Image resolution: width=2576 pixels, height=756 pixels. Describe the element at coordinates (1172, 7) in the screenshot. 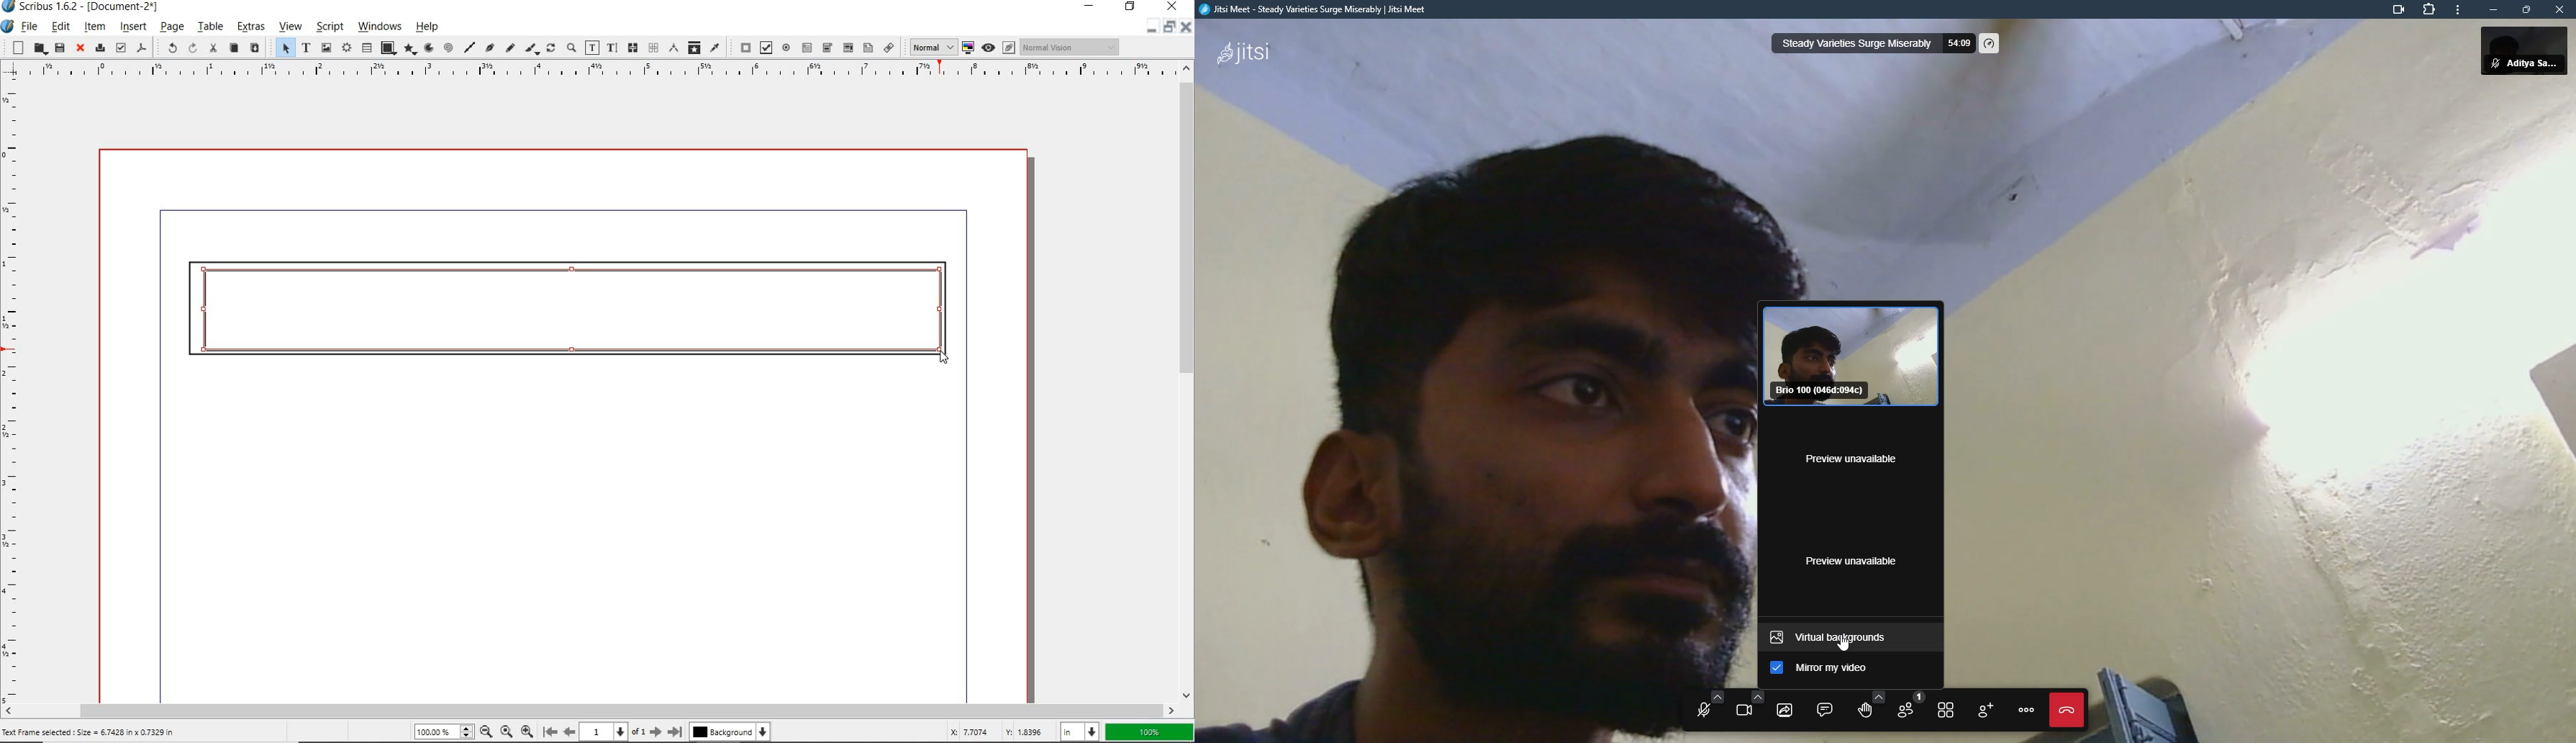

I see `close` at that location.